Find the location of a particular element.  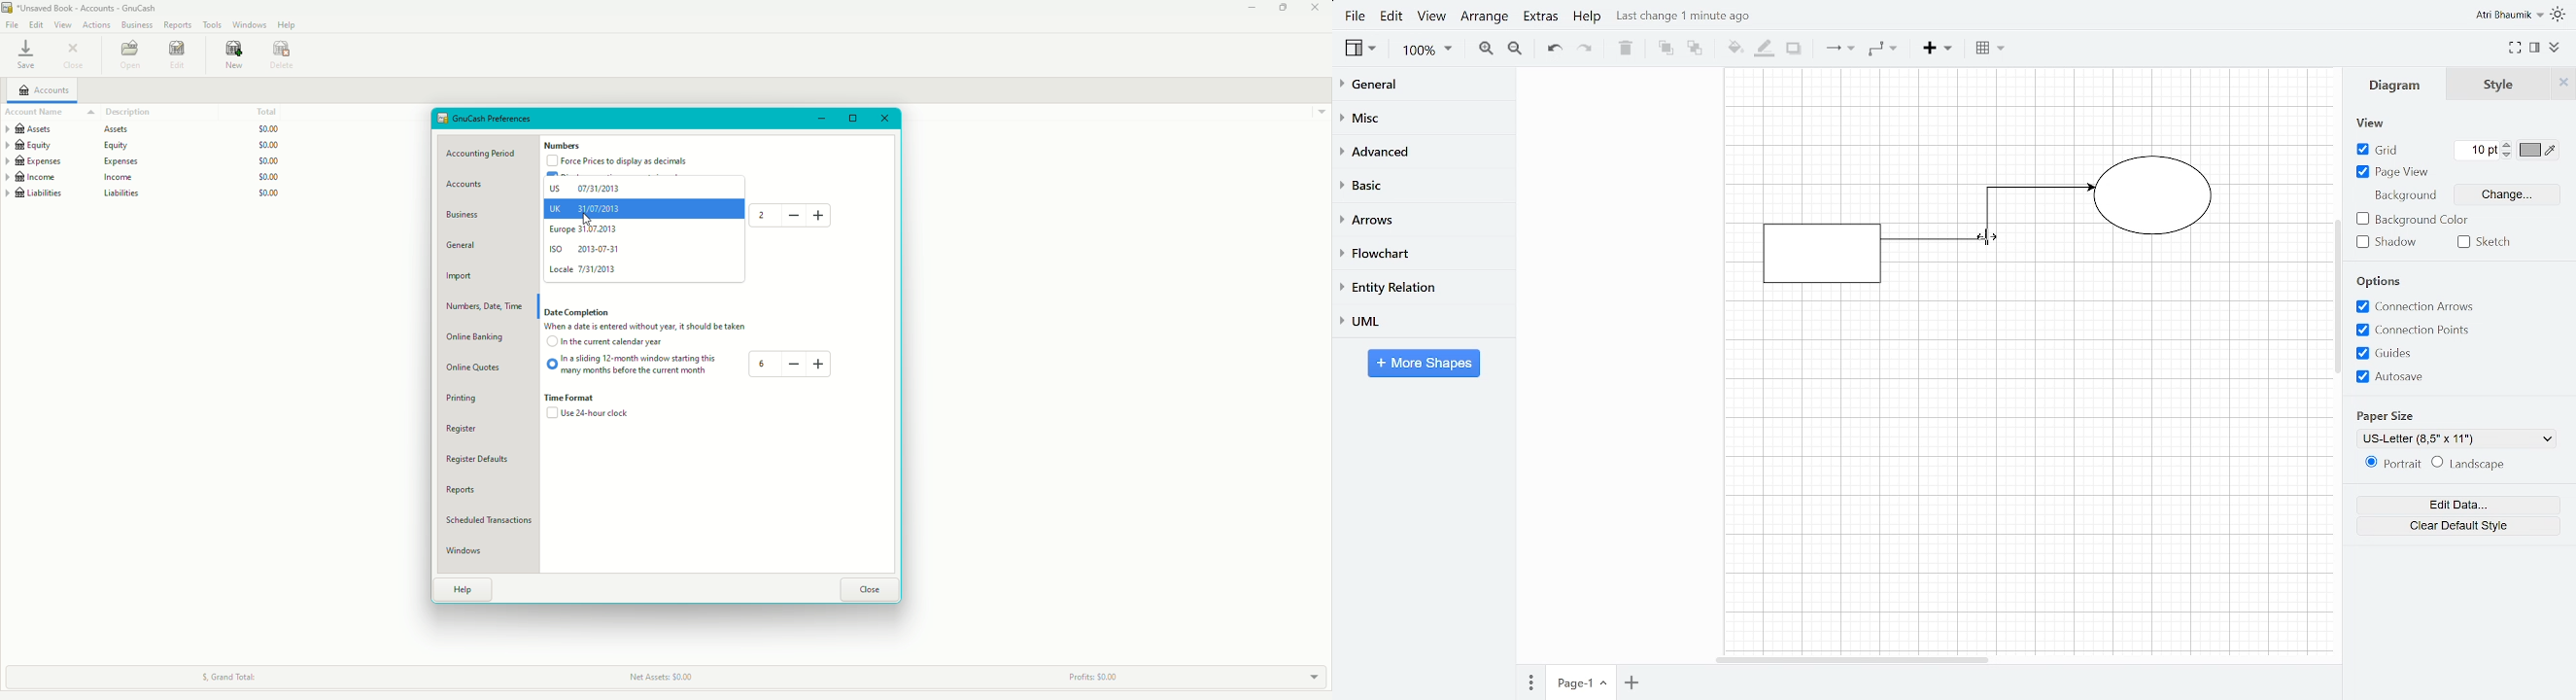

landscape is located at coordinates (2477, 465).